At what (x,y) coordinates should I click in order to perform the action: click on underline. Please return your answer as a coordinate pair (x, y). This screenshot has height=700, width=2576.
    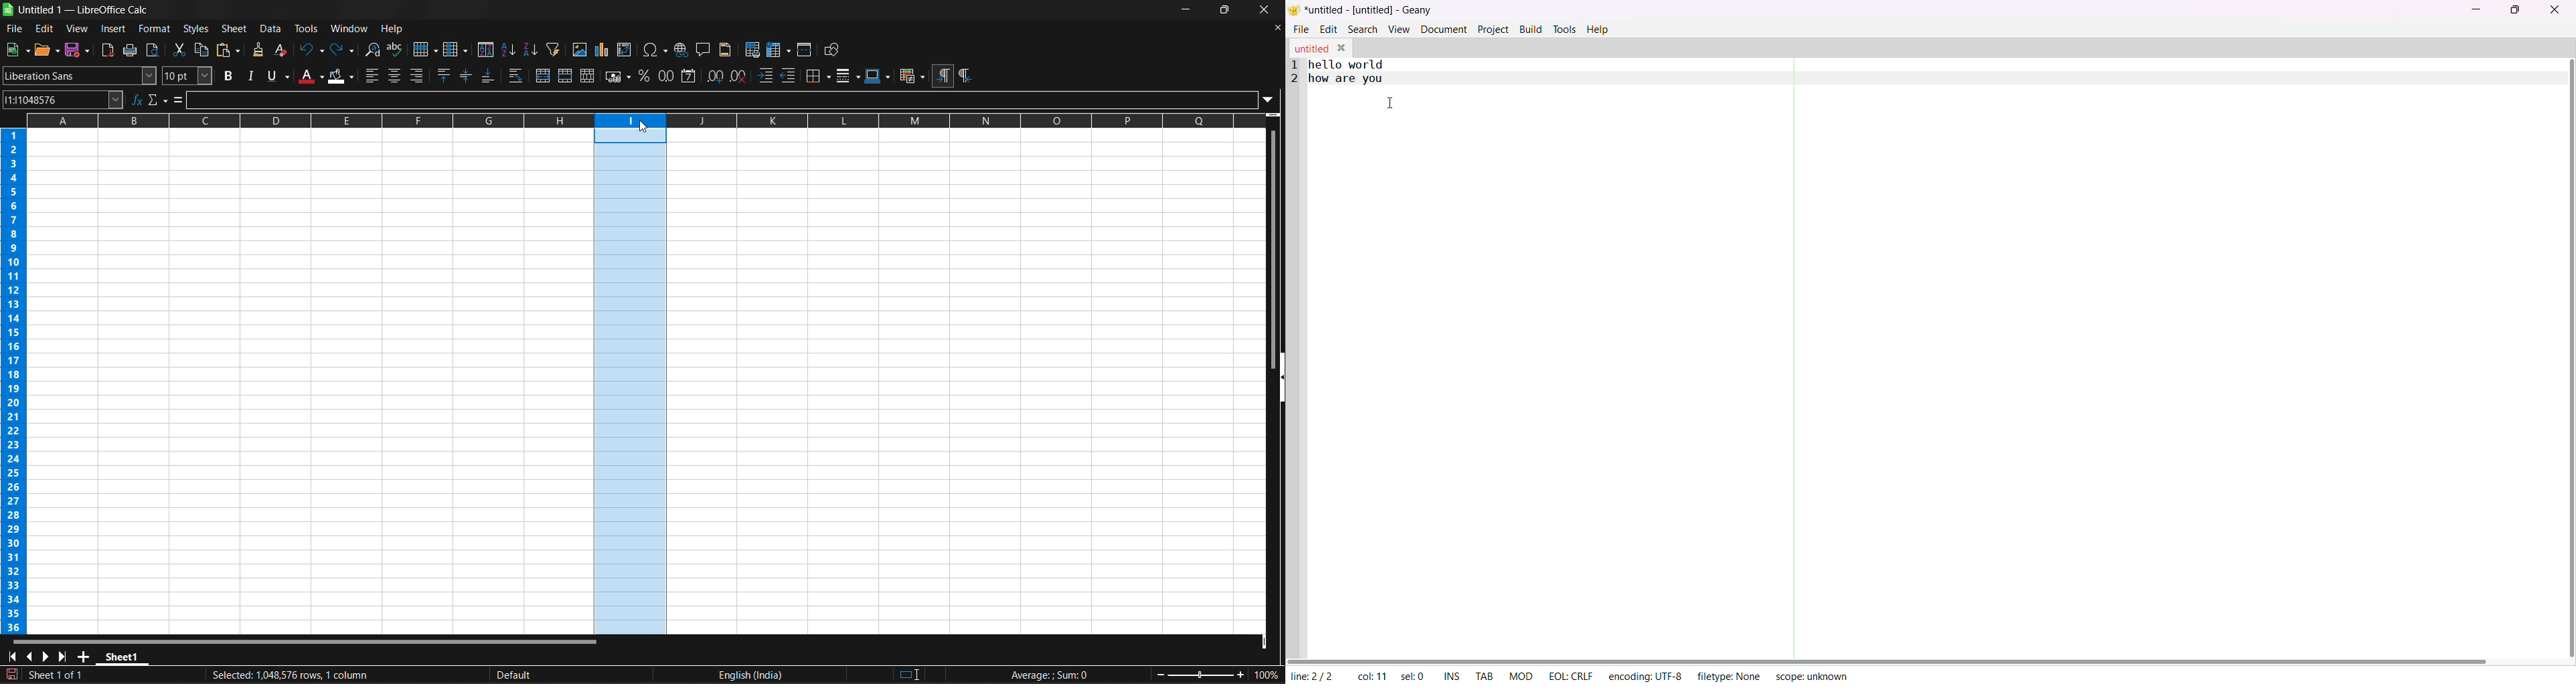
    Looking at the image, I should click on (279, 75).